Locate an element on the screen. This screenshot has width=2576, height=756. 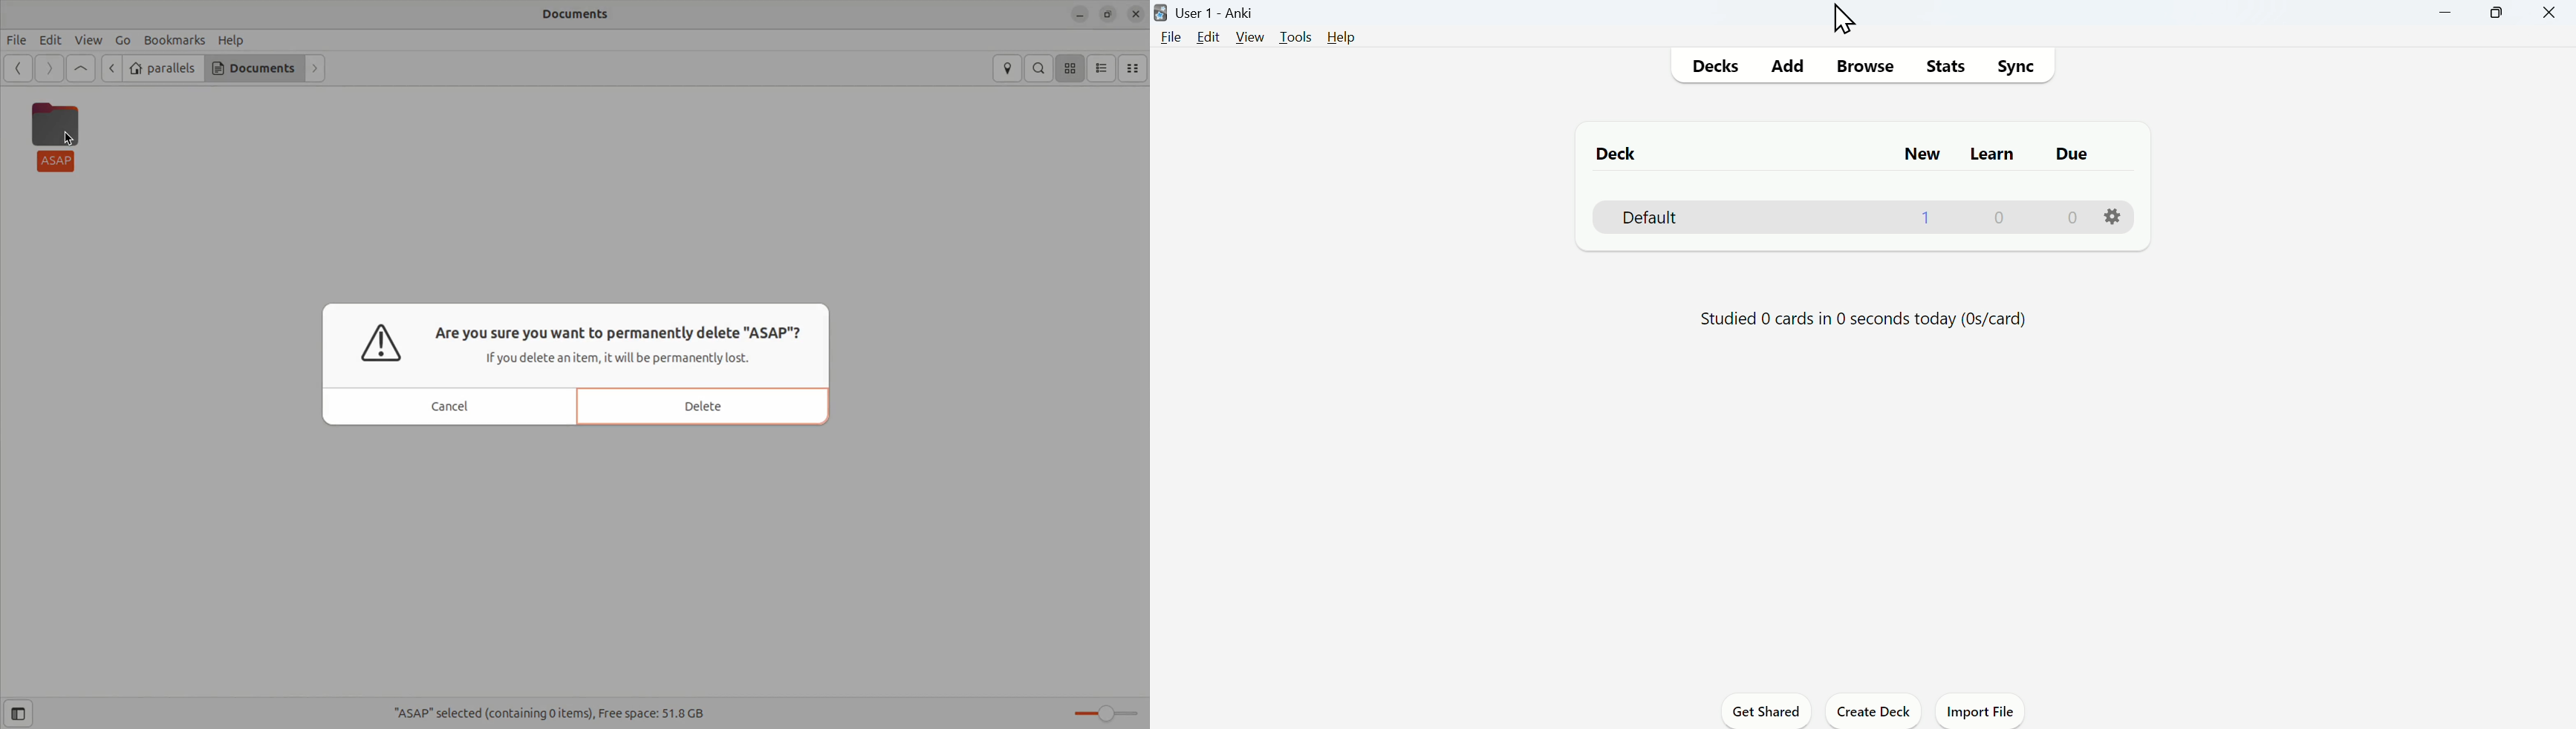
Decks is located at coordinates (1714, 65).